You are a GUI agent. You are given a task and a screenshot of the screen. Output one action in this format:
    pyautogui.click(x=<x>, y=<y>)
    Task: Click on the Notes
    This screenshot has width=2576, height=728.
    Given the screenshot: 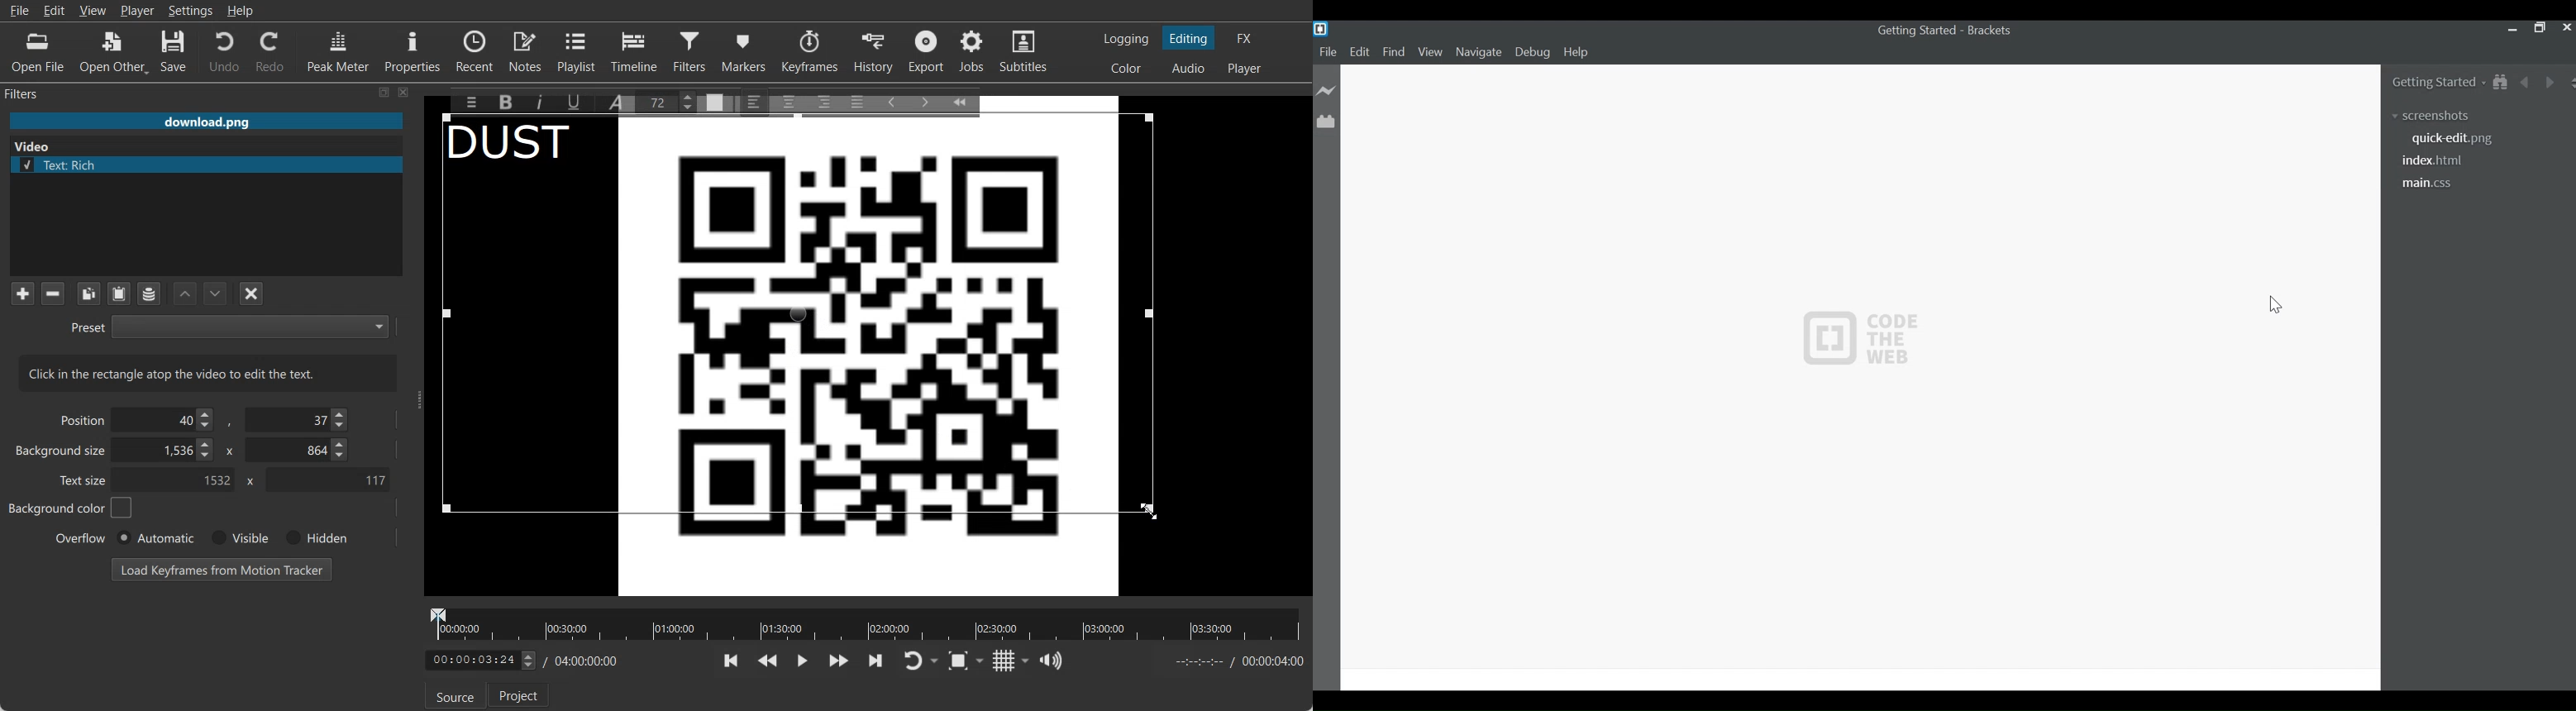 What is the action you would take?
    pyautogui.click(x=527, y=50)
    